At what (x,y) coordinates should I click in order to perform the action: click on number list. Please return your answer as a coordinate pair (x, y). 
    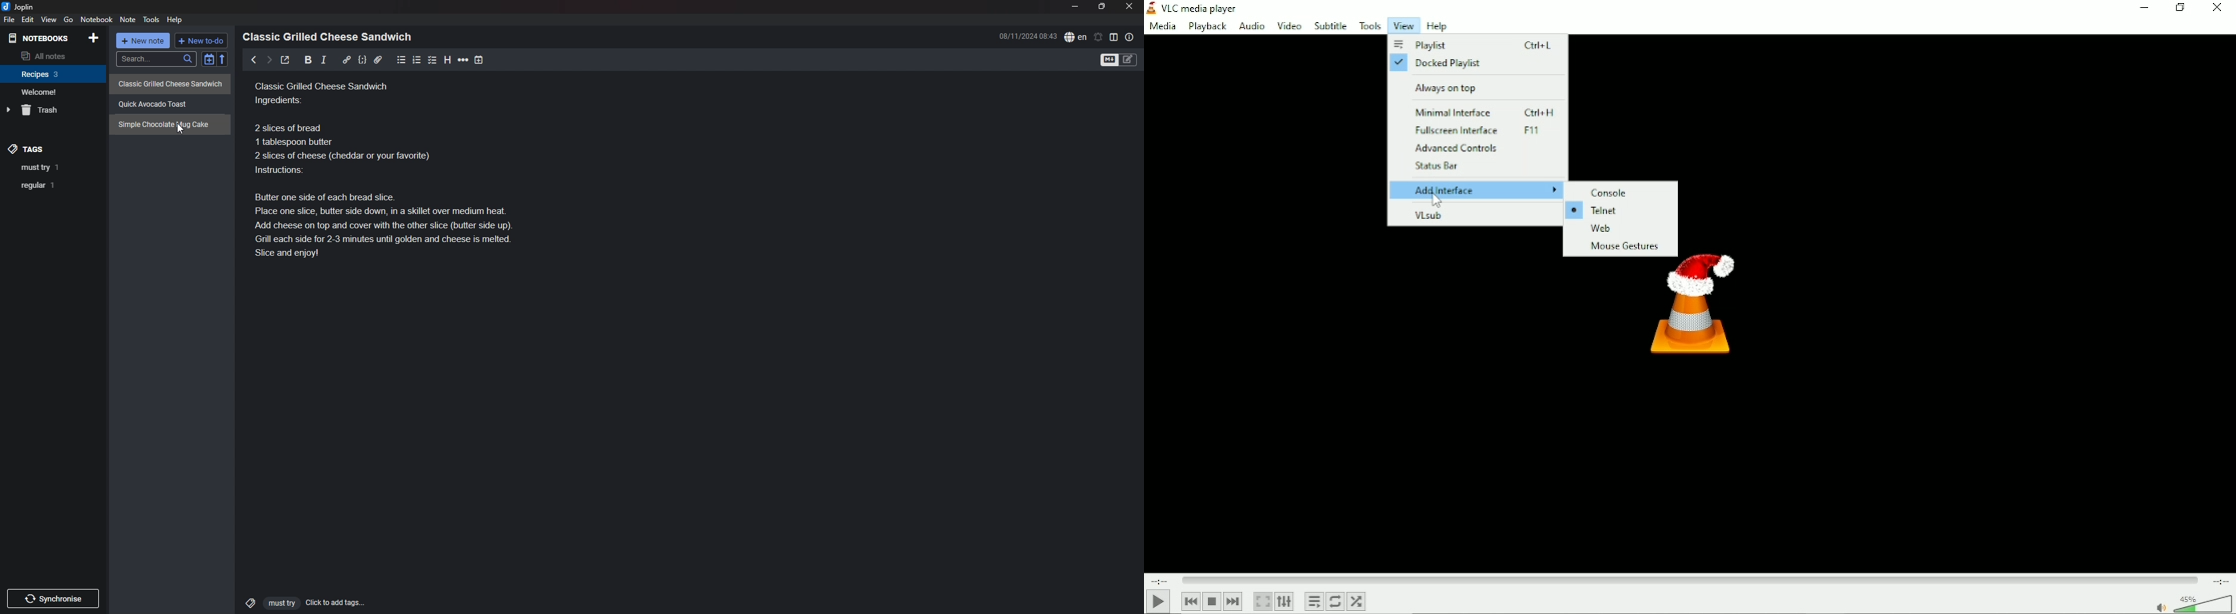
    Looking at the image, I should click on (417, 60).